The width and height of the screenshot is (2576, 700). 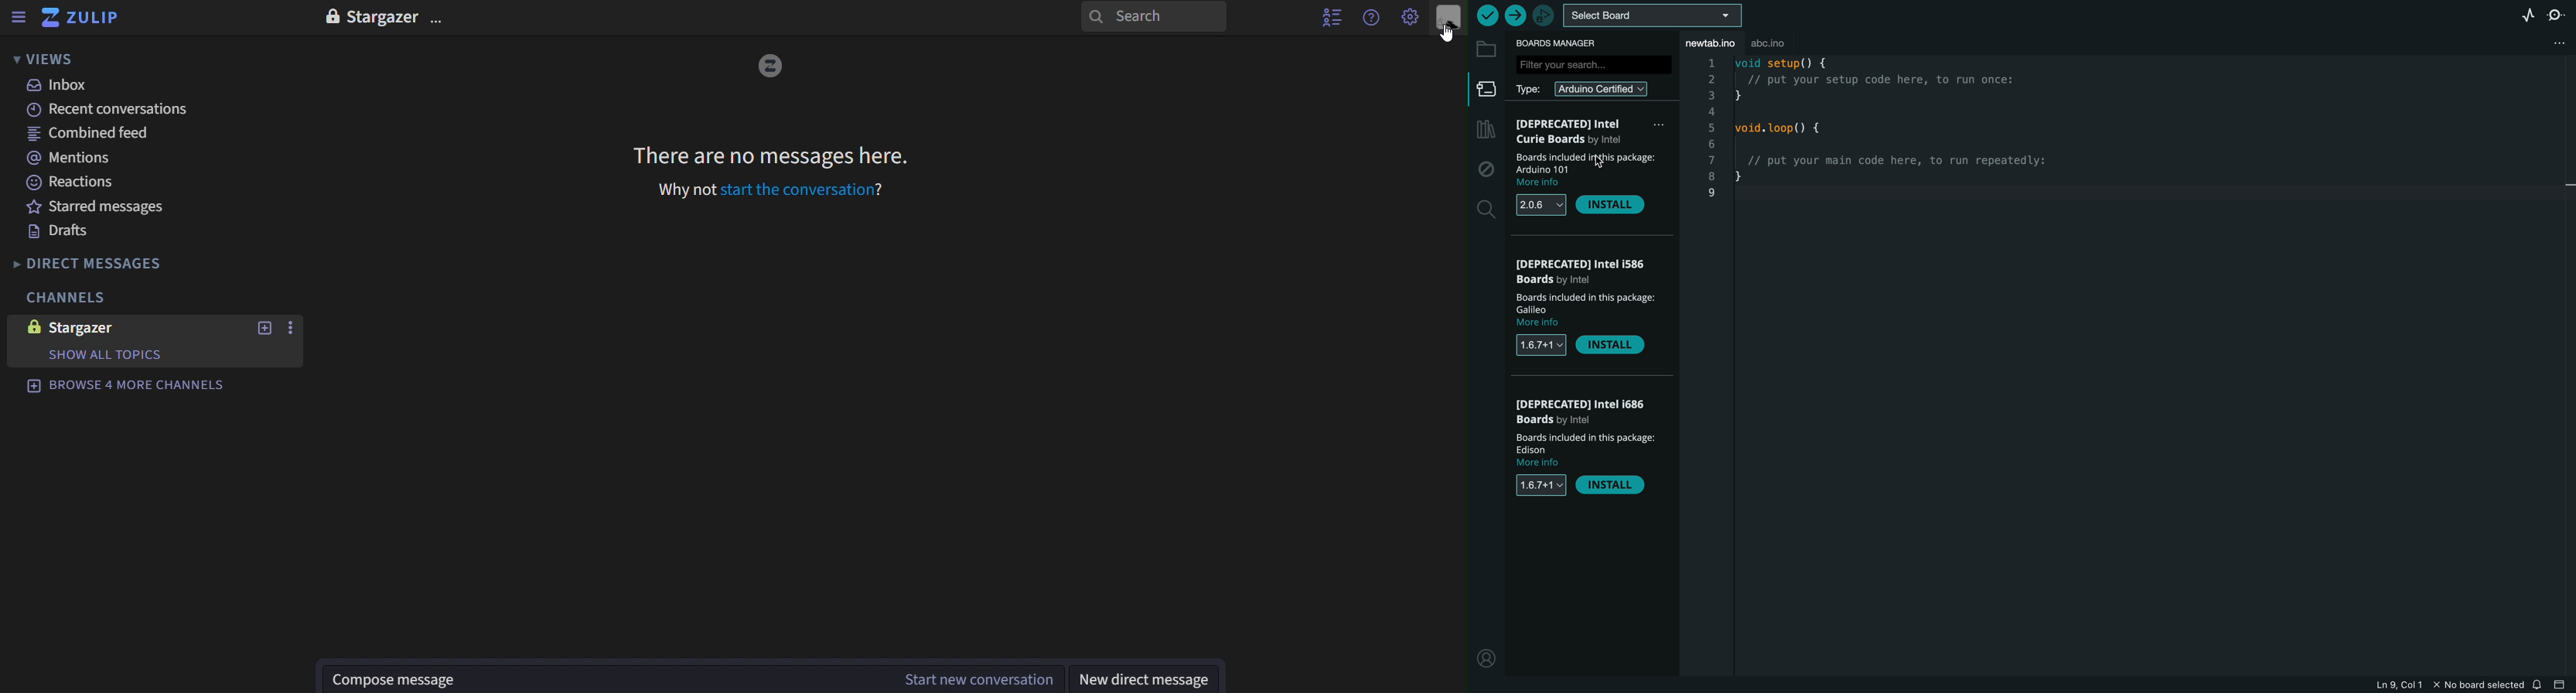 What do you see at coordinates (104, 207) in the screenshot?
I see `starred messages` at bounding box center [104, 207].